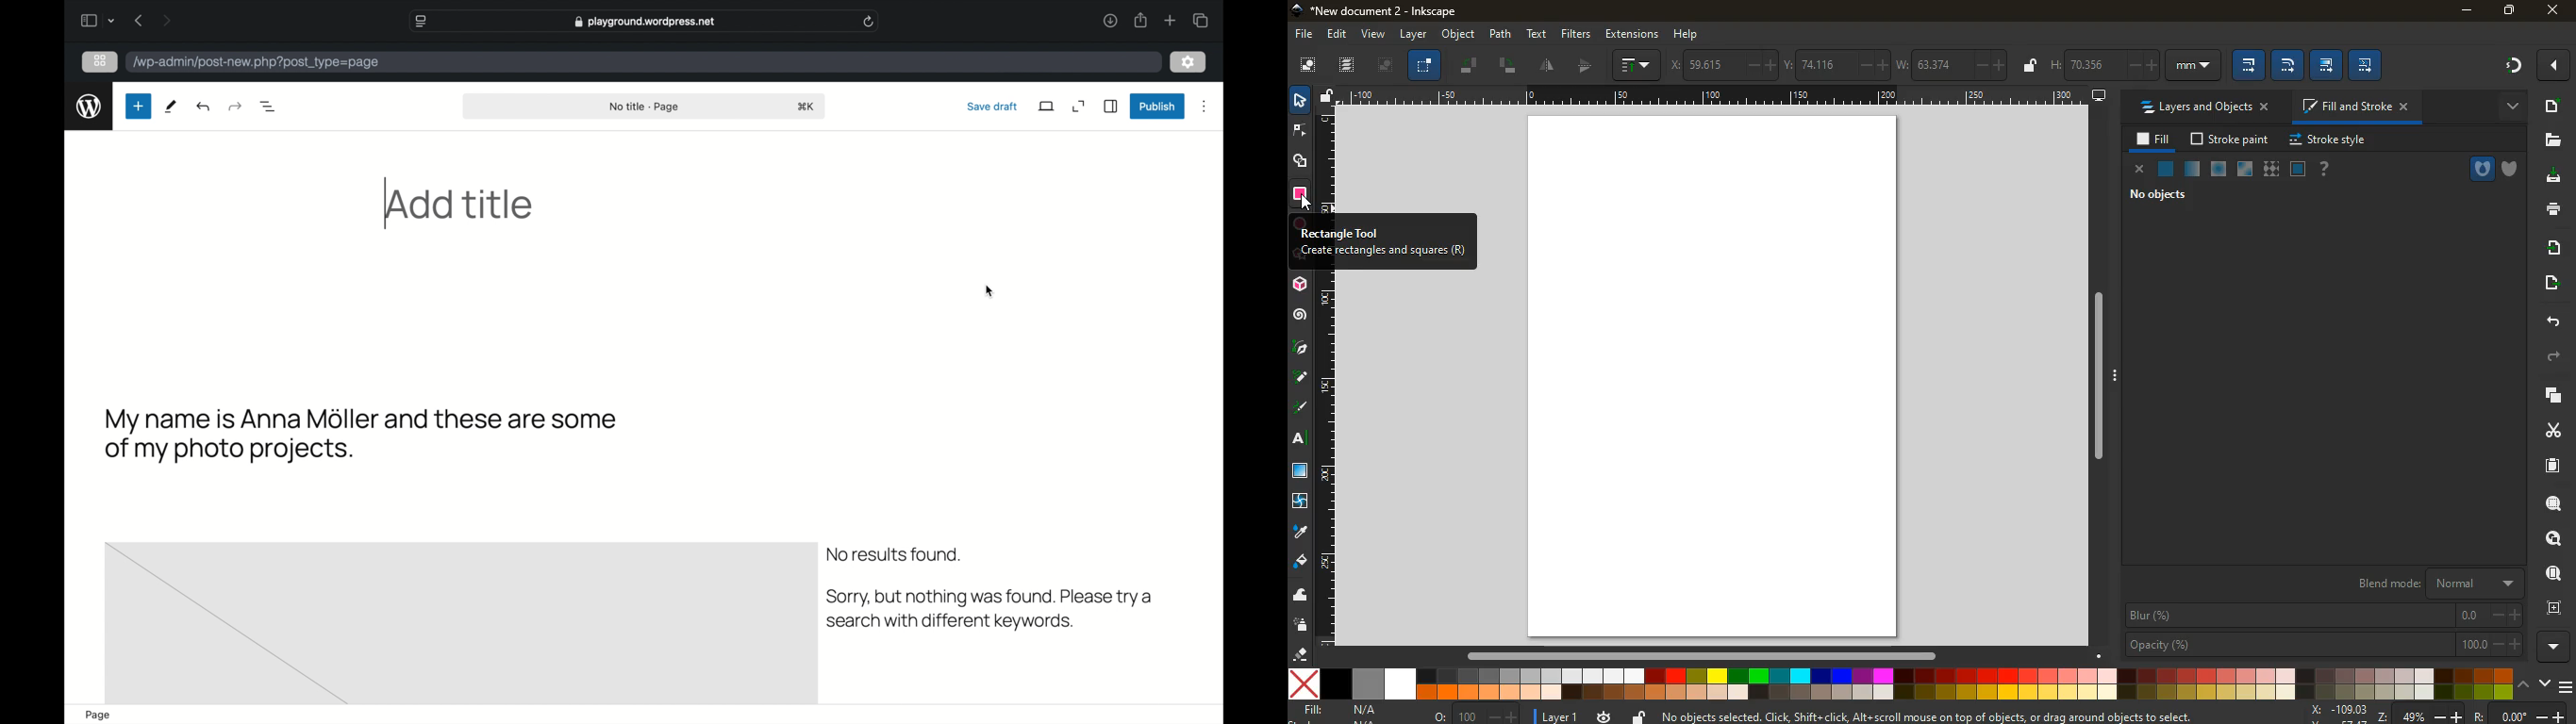 This screenshot has width=2576, height=728. What do you see at coordinates (1382, 242) in the screenshot?
I see `description` at bounding box center [1382, 242].